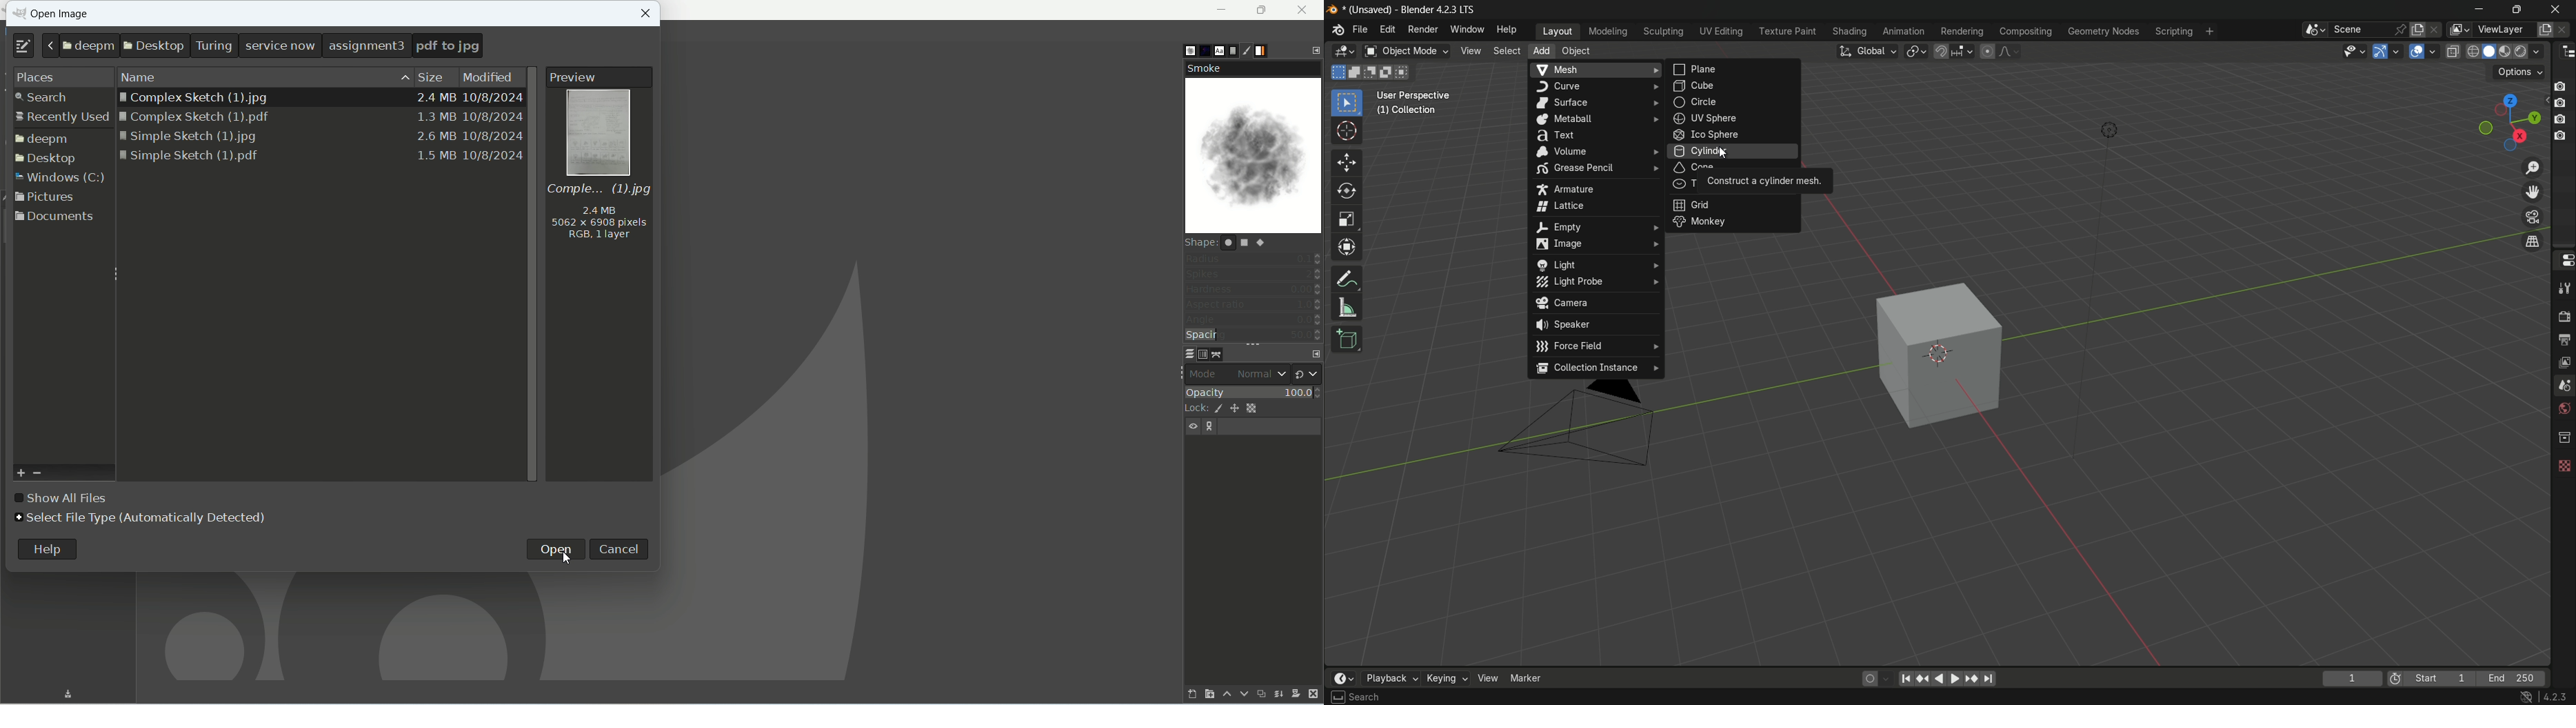 The width and height of the screenshot is (2576, 728). Describe the element at coordinates (2458, 29) in the screenshot. I see `view layer` at that location.